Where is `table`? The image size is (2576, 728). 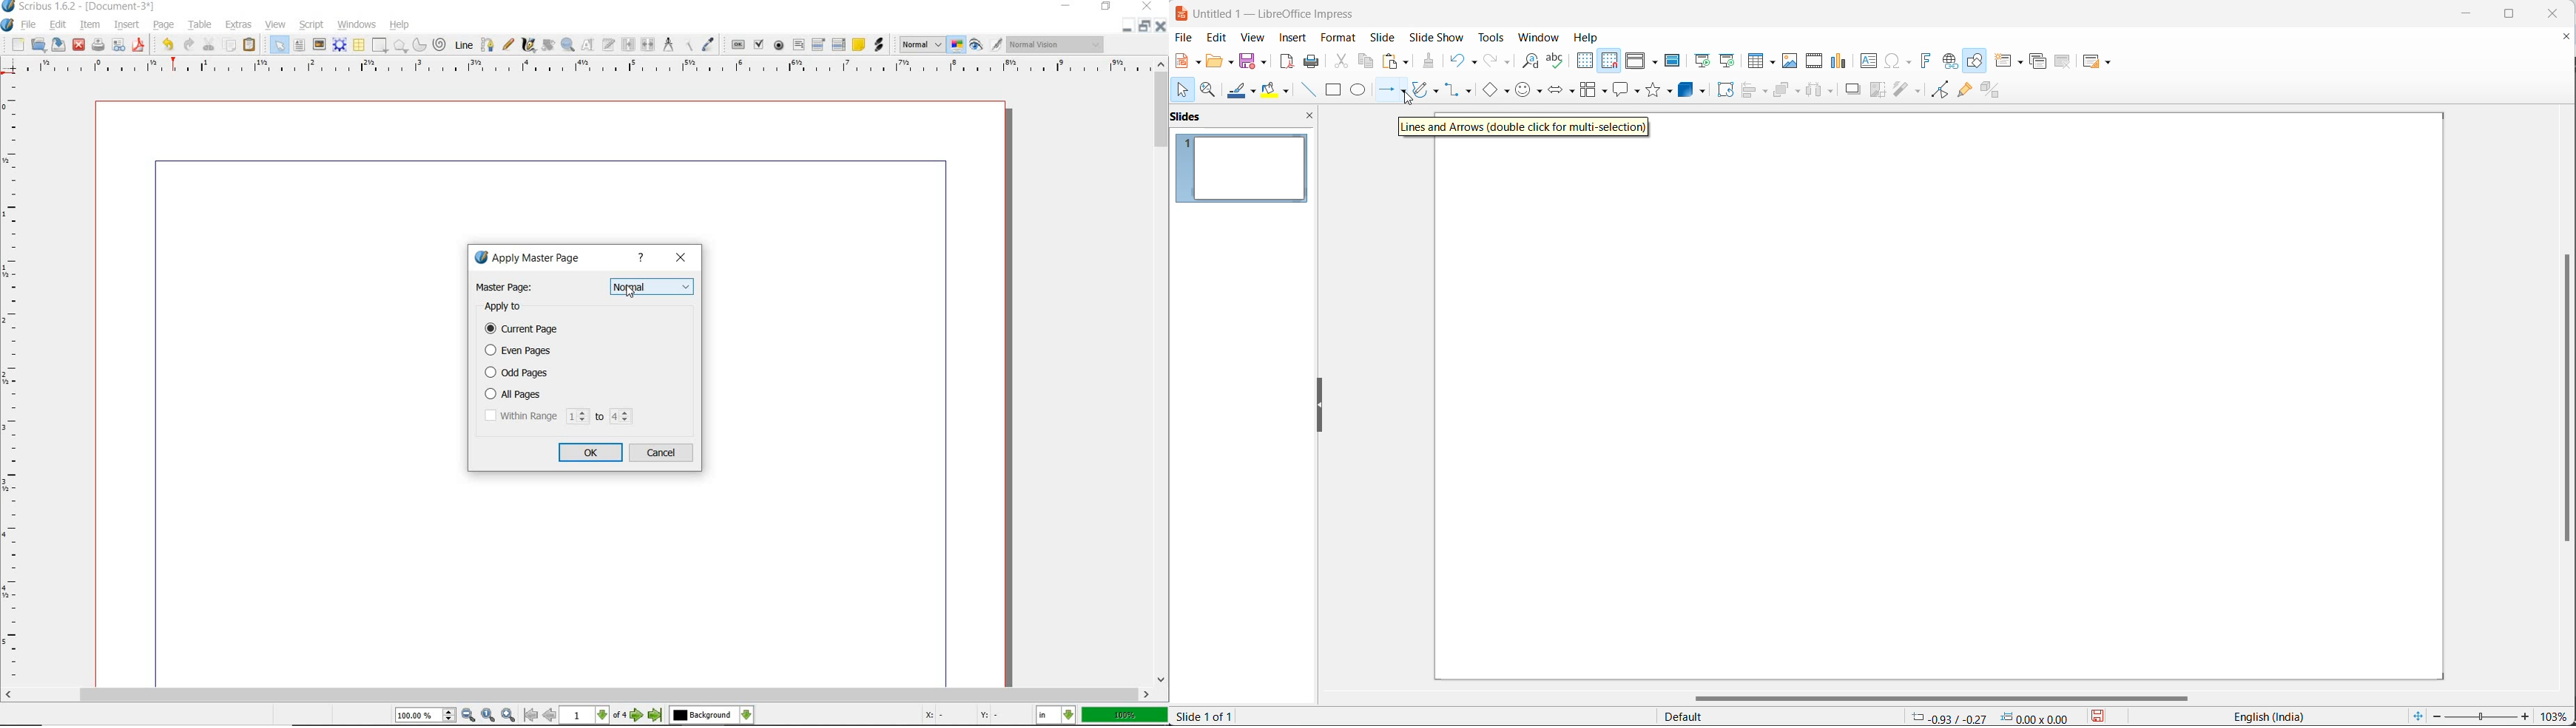 table is located at coordinates (199, 25).